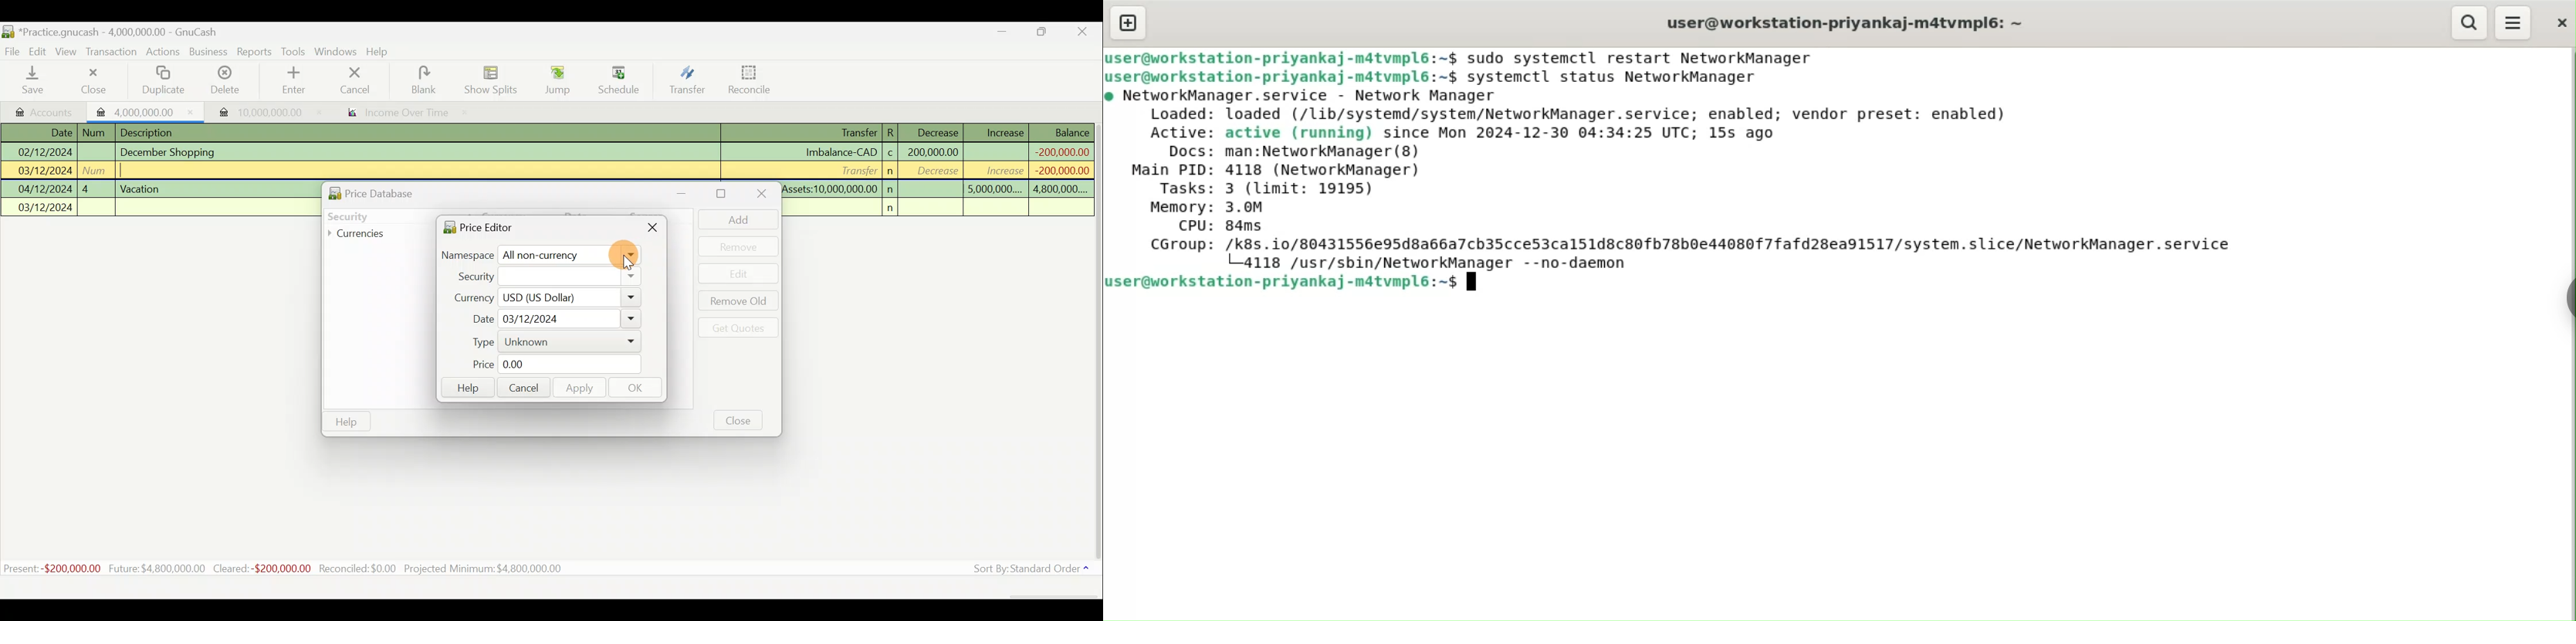  I want to click on Scroll bar, so click(1096, 344).